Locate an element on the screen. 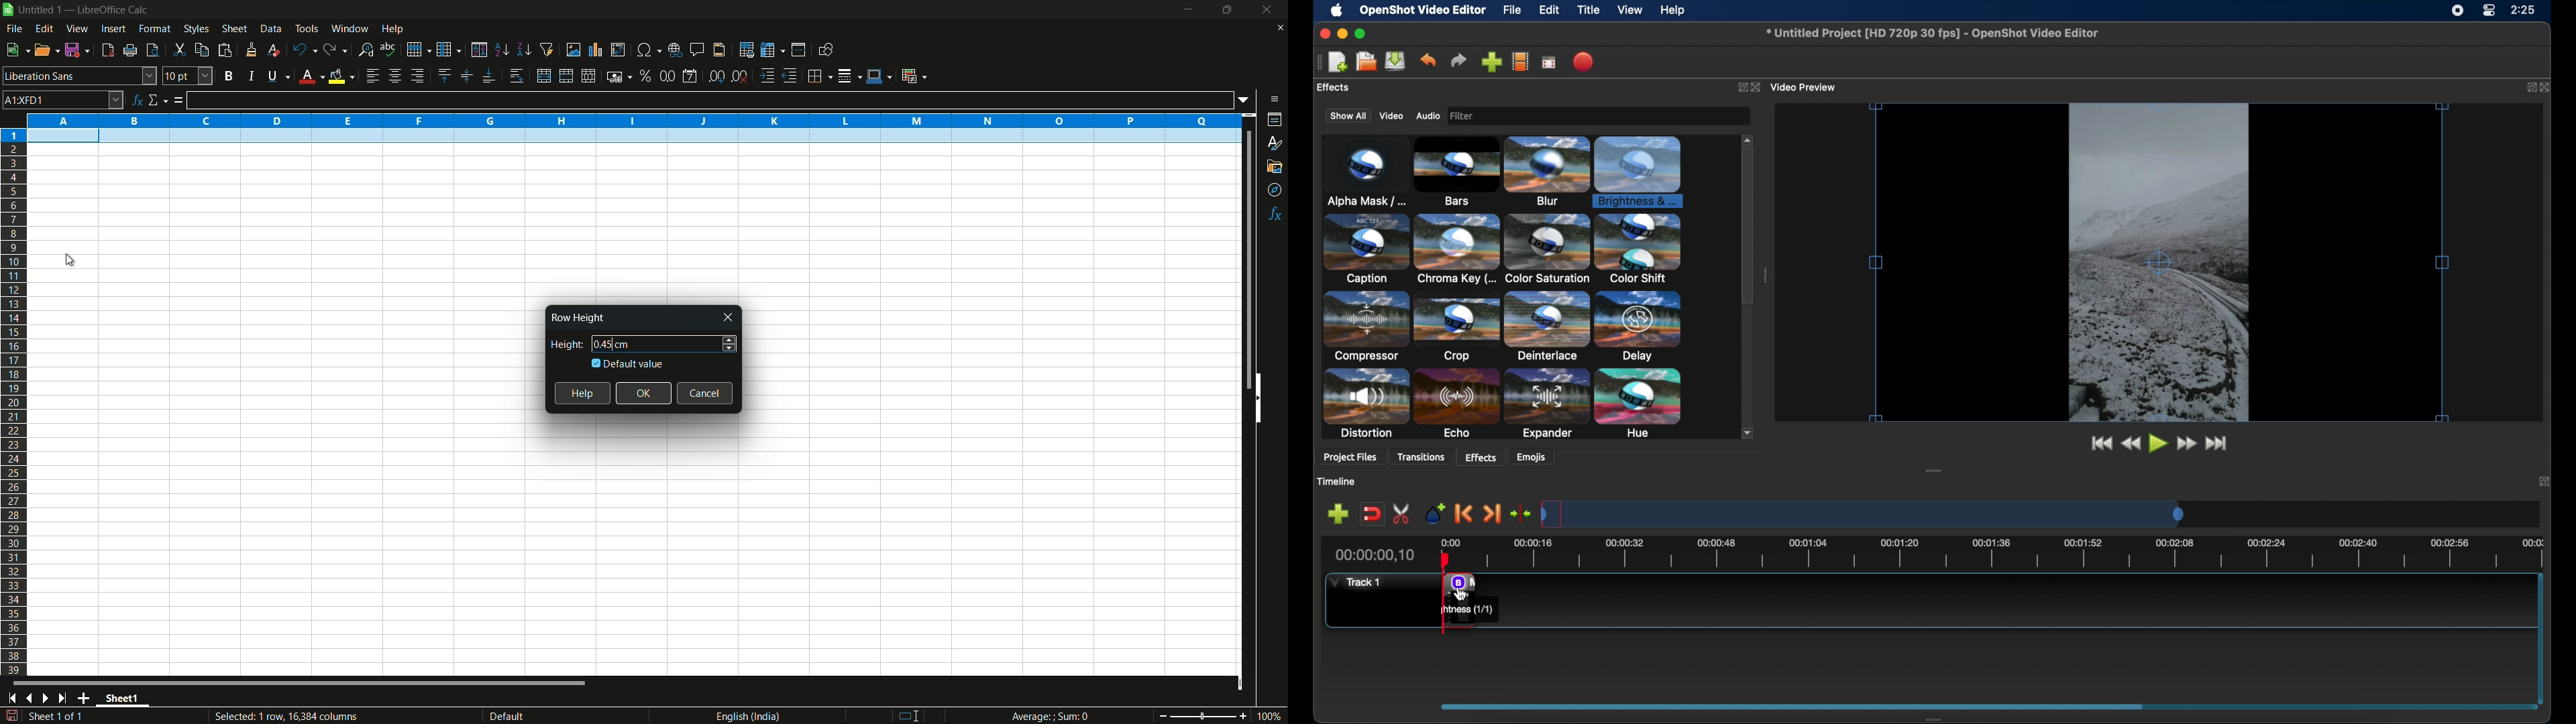  underline is located at coordinates (276, 77).